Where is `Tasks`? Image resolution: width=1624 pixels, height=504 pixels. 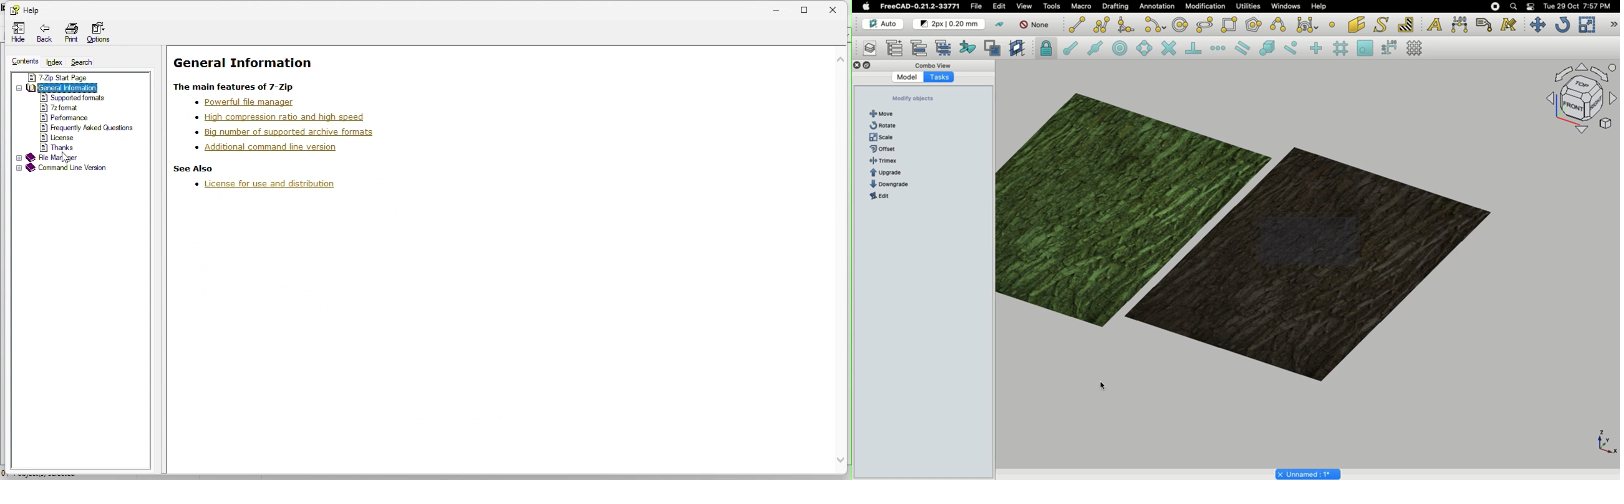 Tasks is located at coordinates (945, 76).